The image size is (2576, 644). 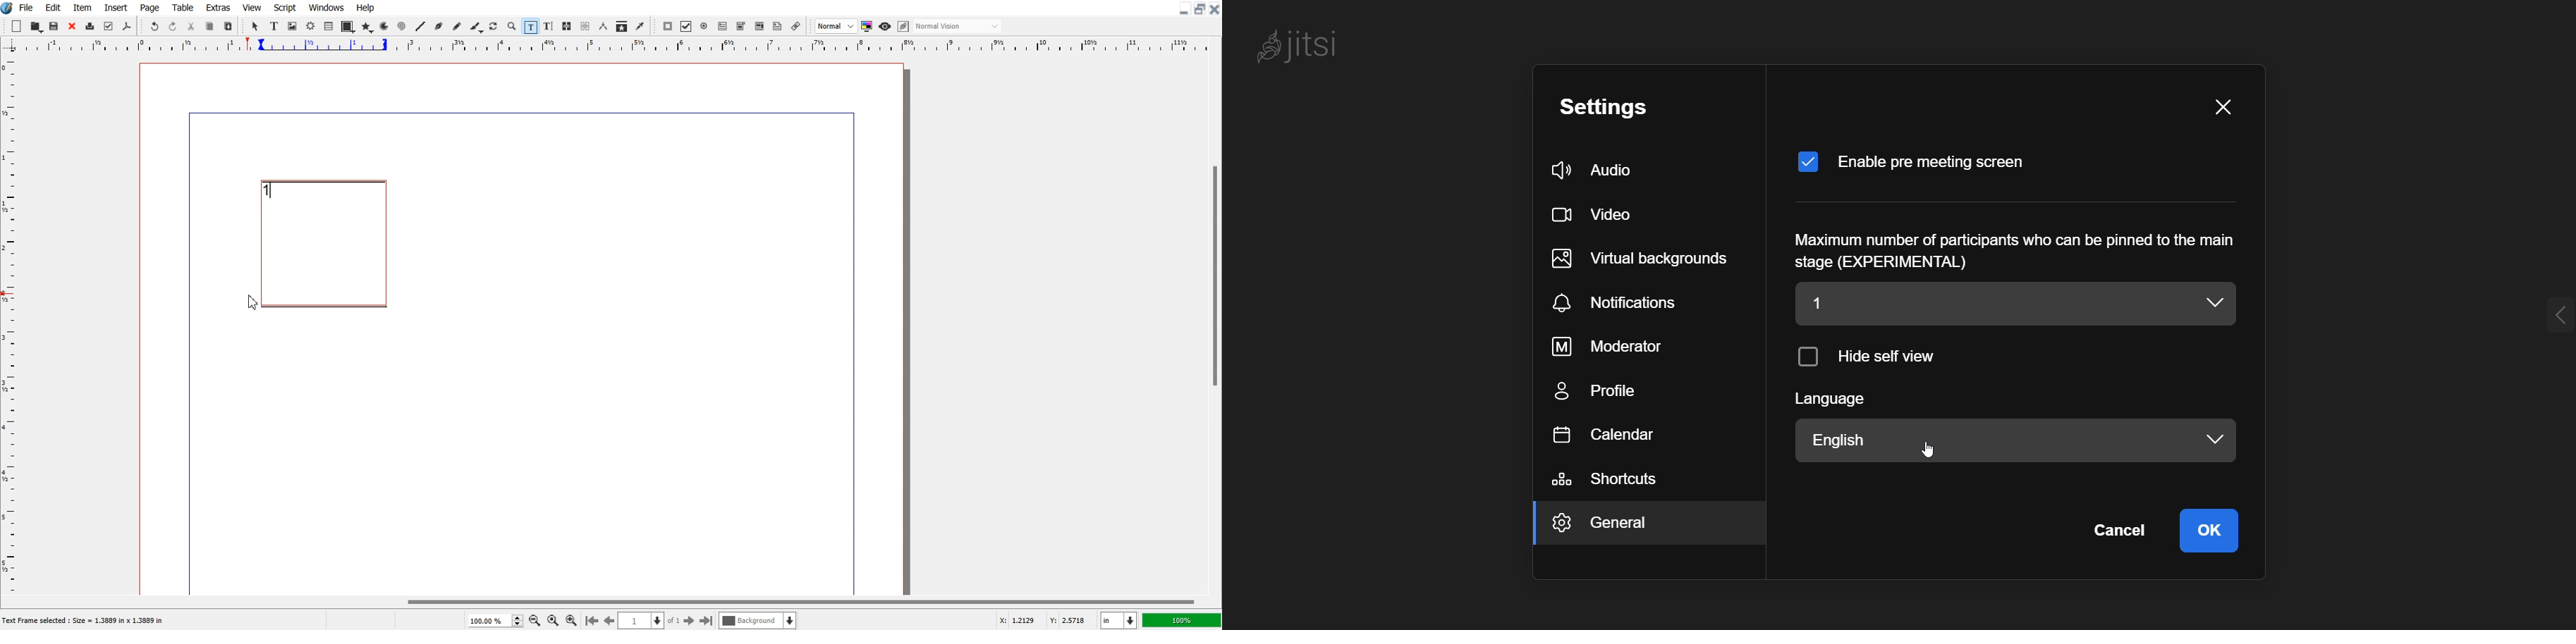 I want to click on Paste, so click(x=228, y=26).